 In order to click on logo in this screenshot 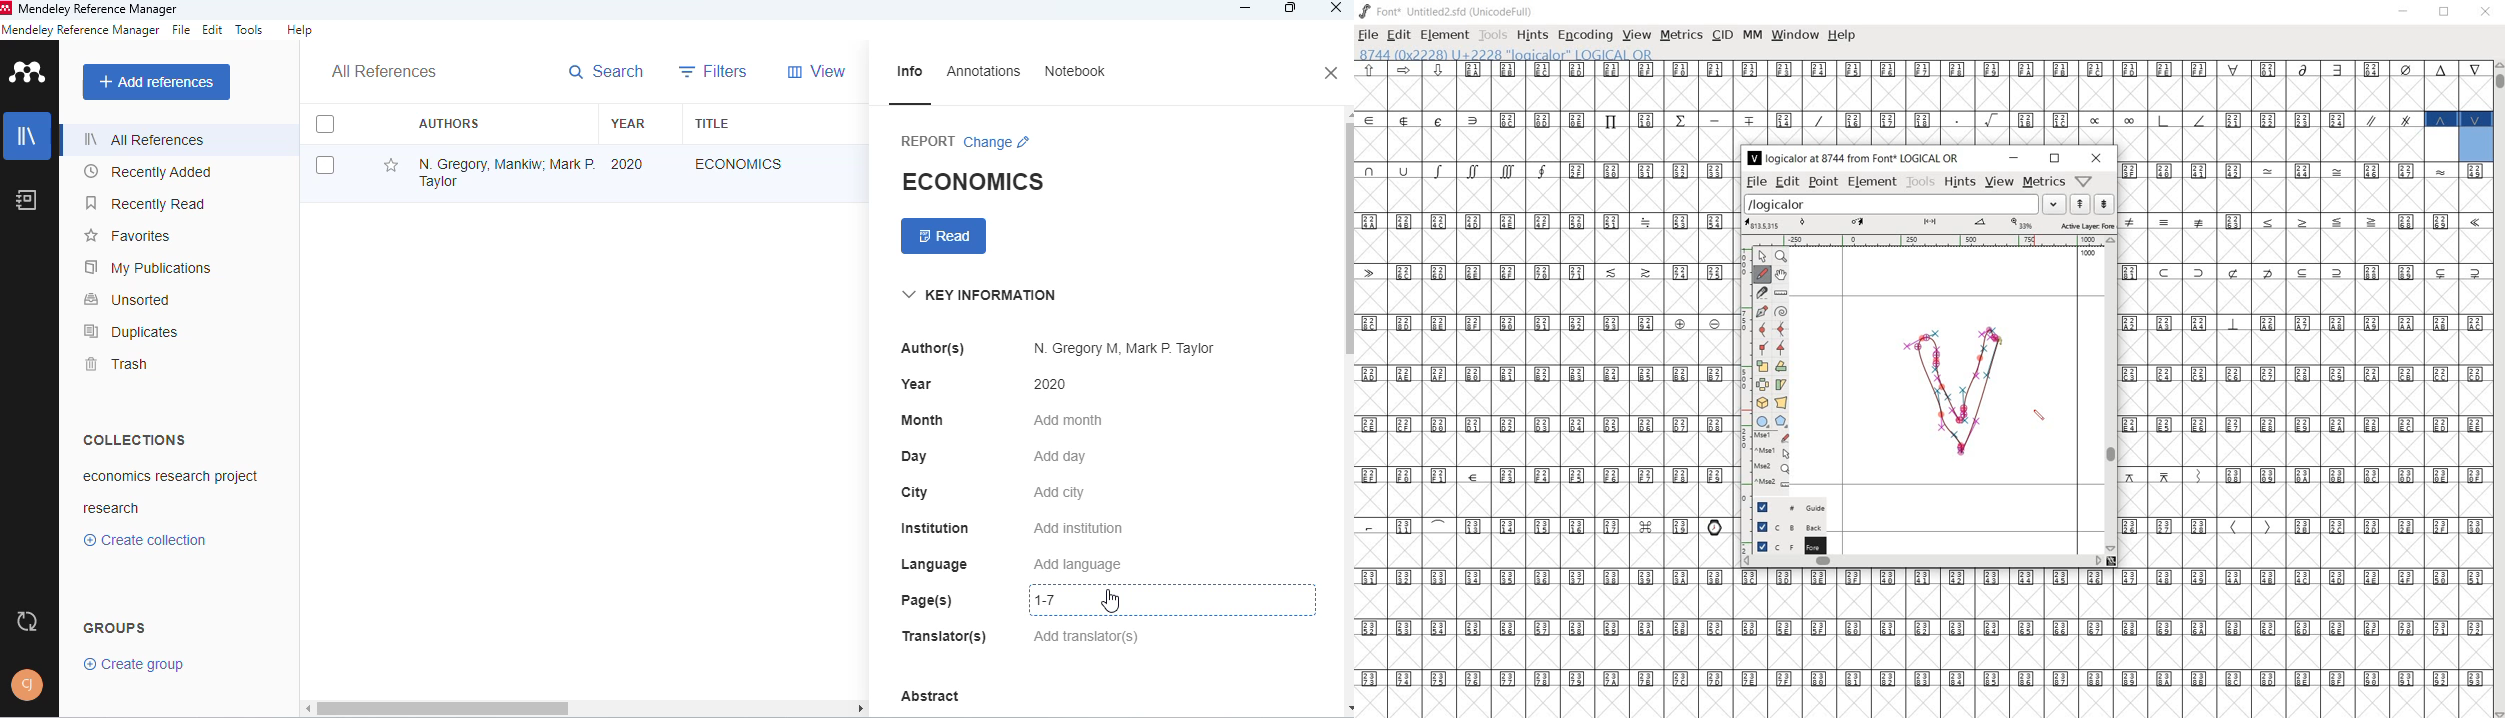, I will do `click(30, 70)`.